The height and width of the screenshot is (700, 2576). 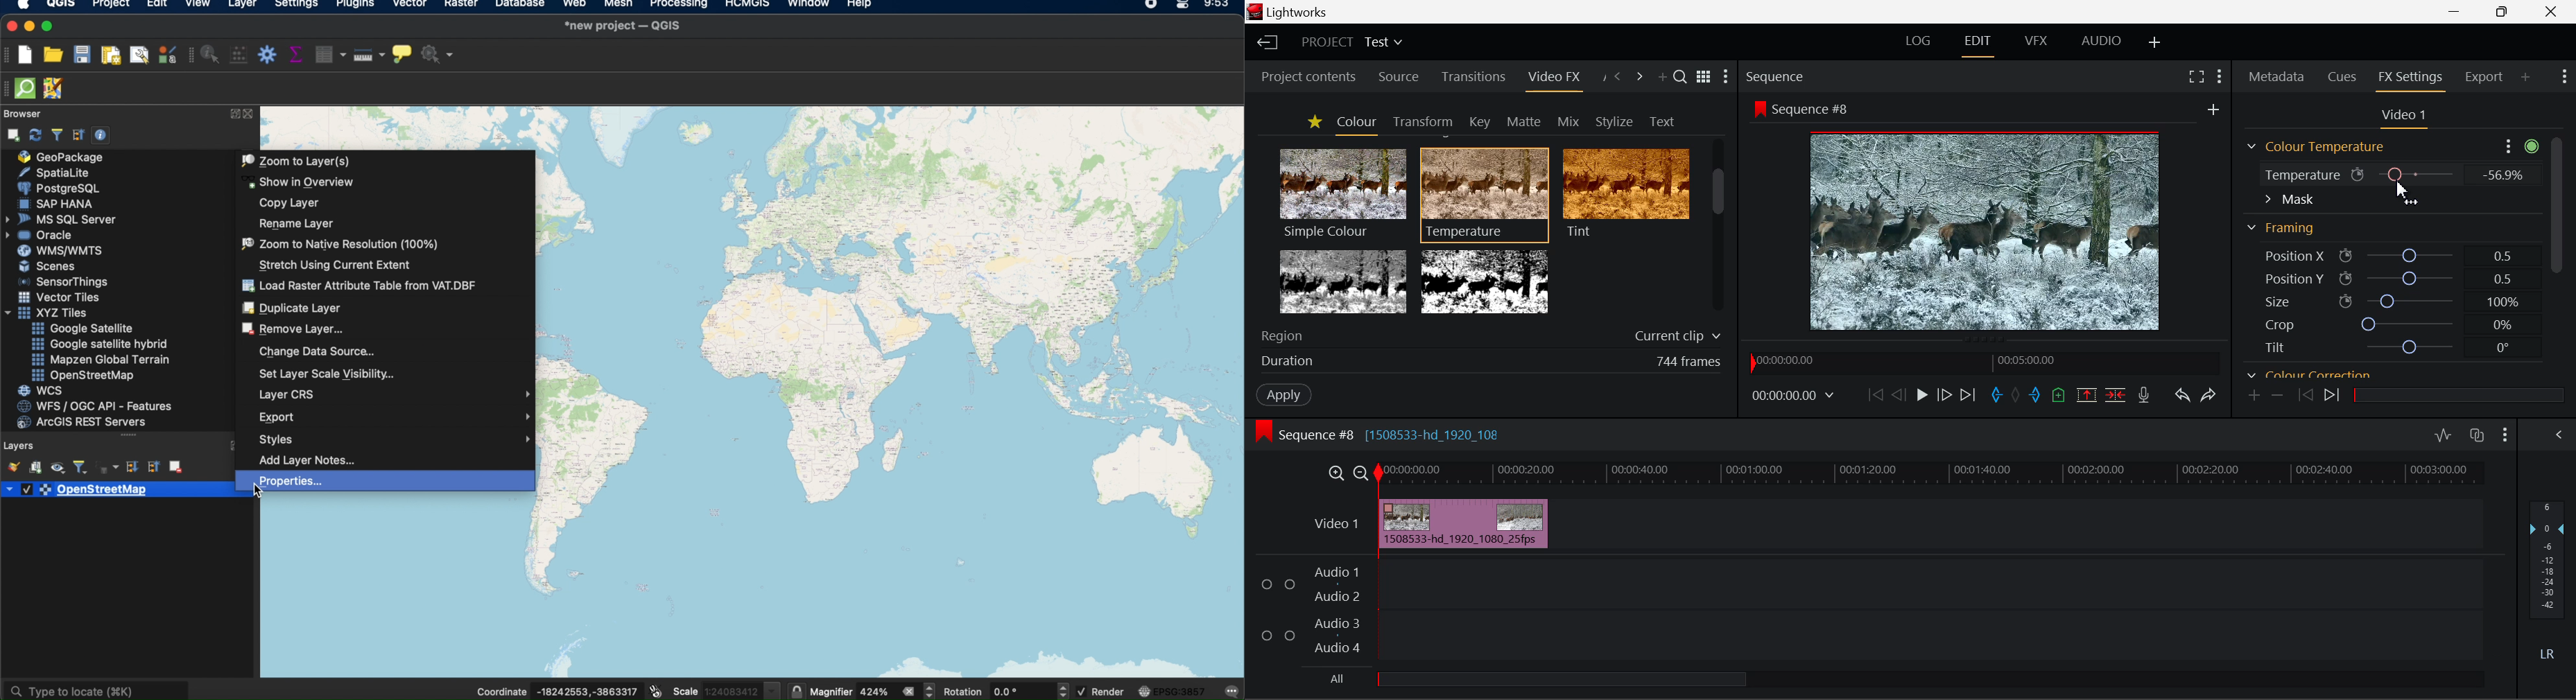 What do you see at coordinates (1978, 45) in the screenshot?
I see `EDIT Layout` at bounding box center [1978, 45].